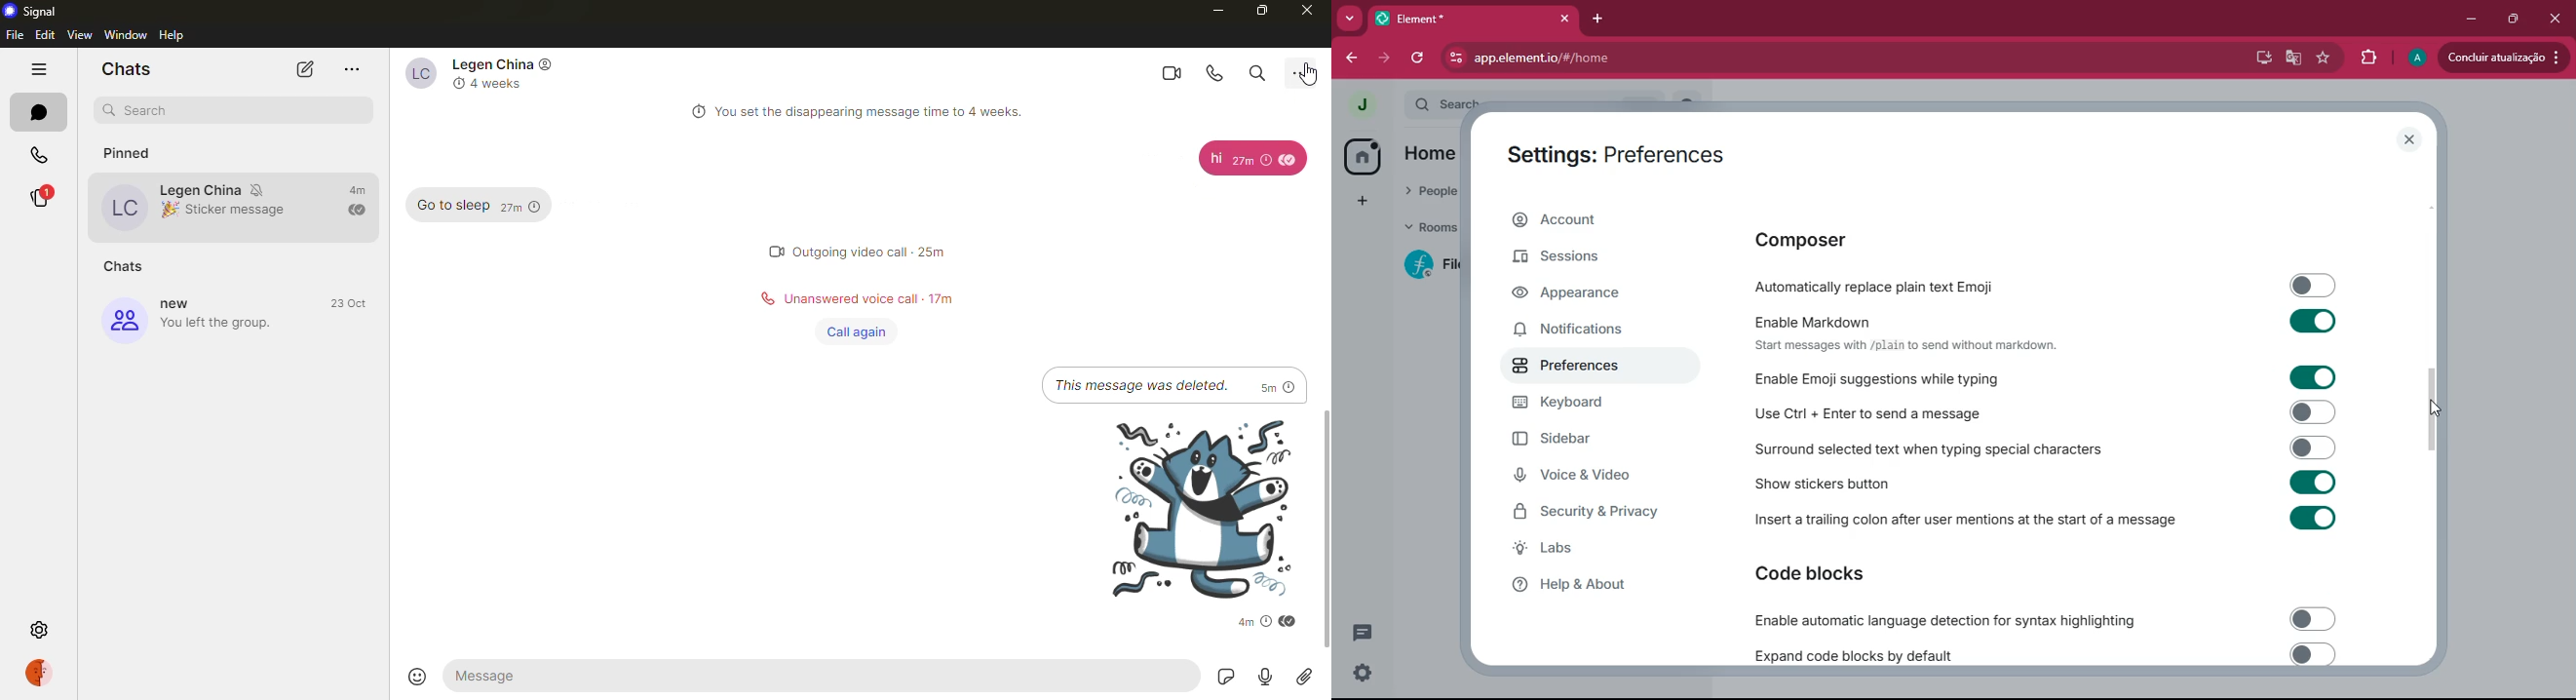  I want to click on click, so click(2558, 20).